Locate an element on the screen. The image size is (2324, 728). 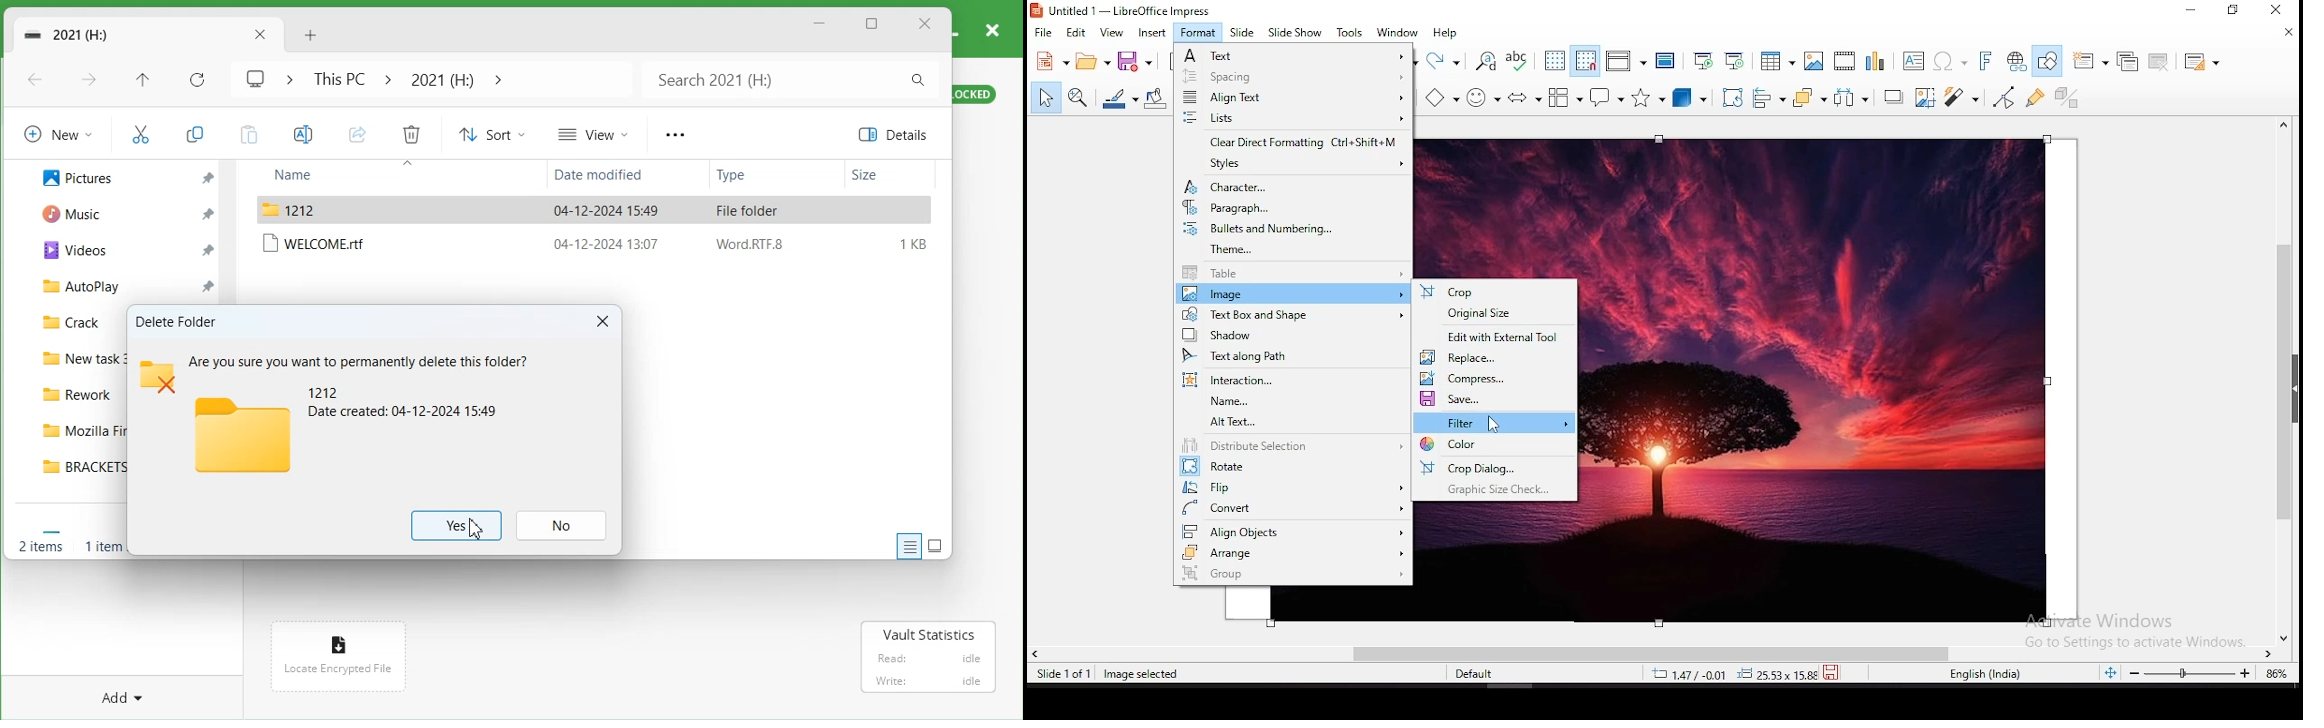
text box and shape is located at coordinates (1290, 314).